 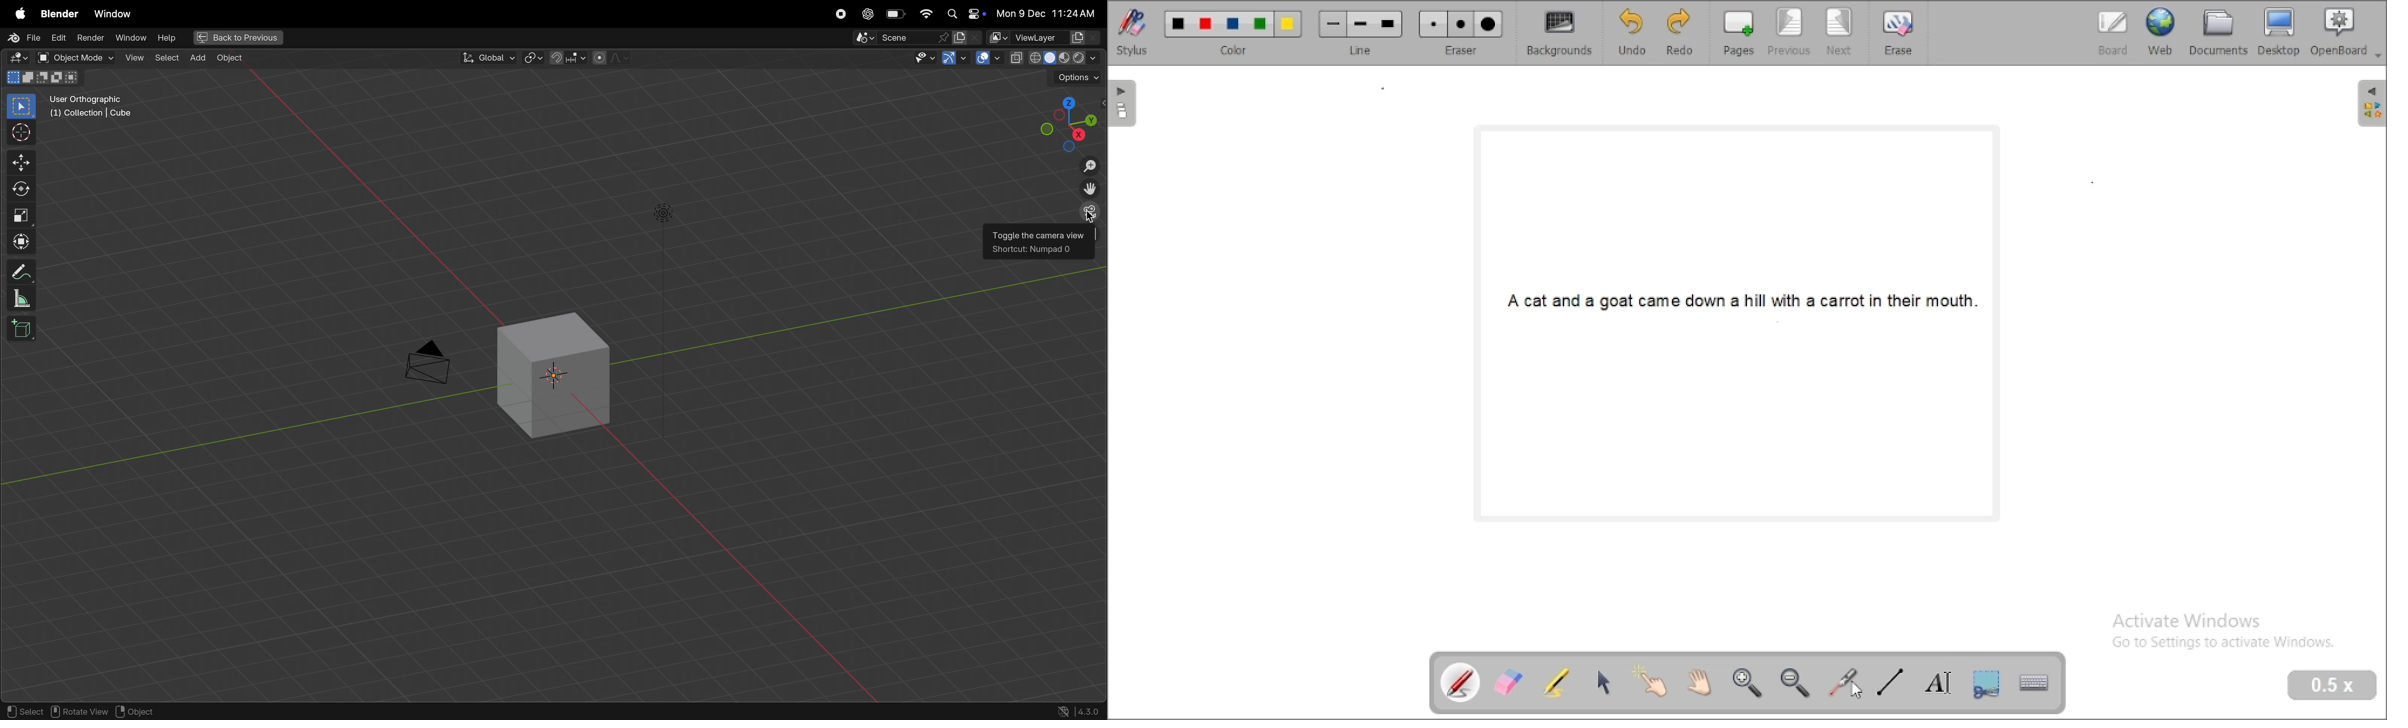 I want to click on zoom in, so click(x=1748, y=684).